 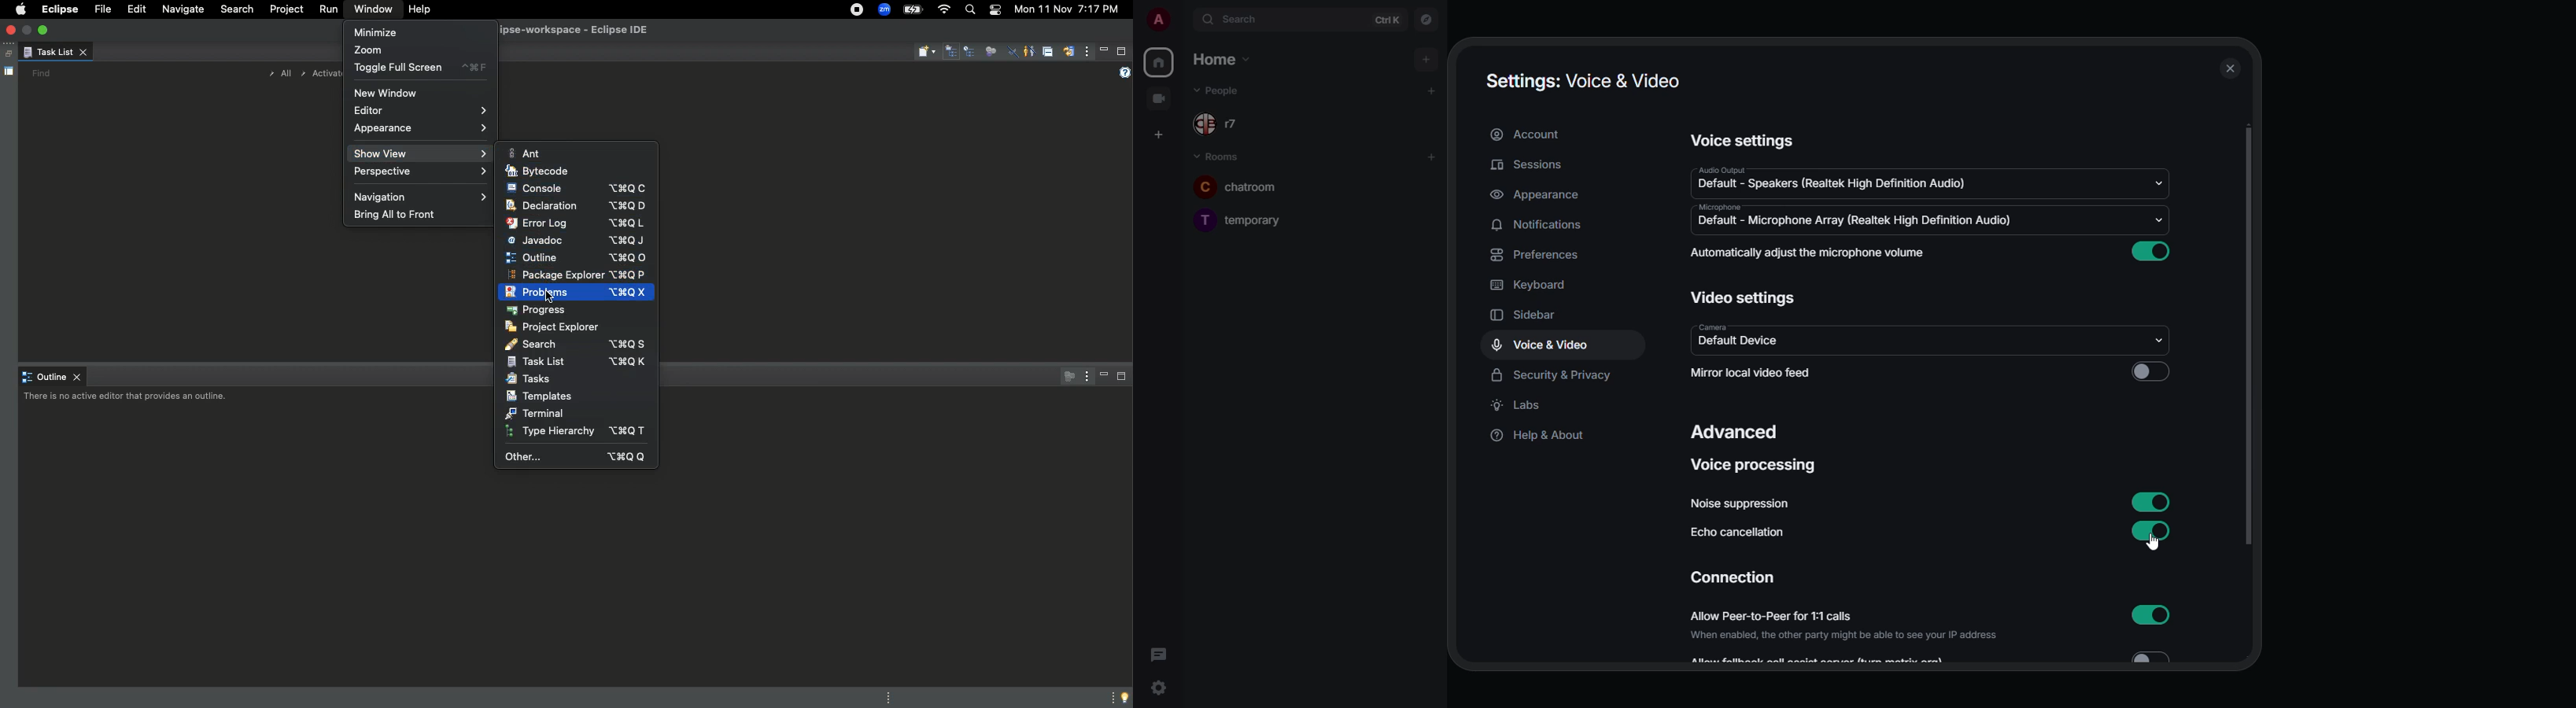 What do you see at coordinates (574, 345) in the screenshot?
I see `Search` at bounding box center [574, 345].